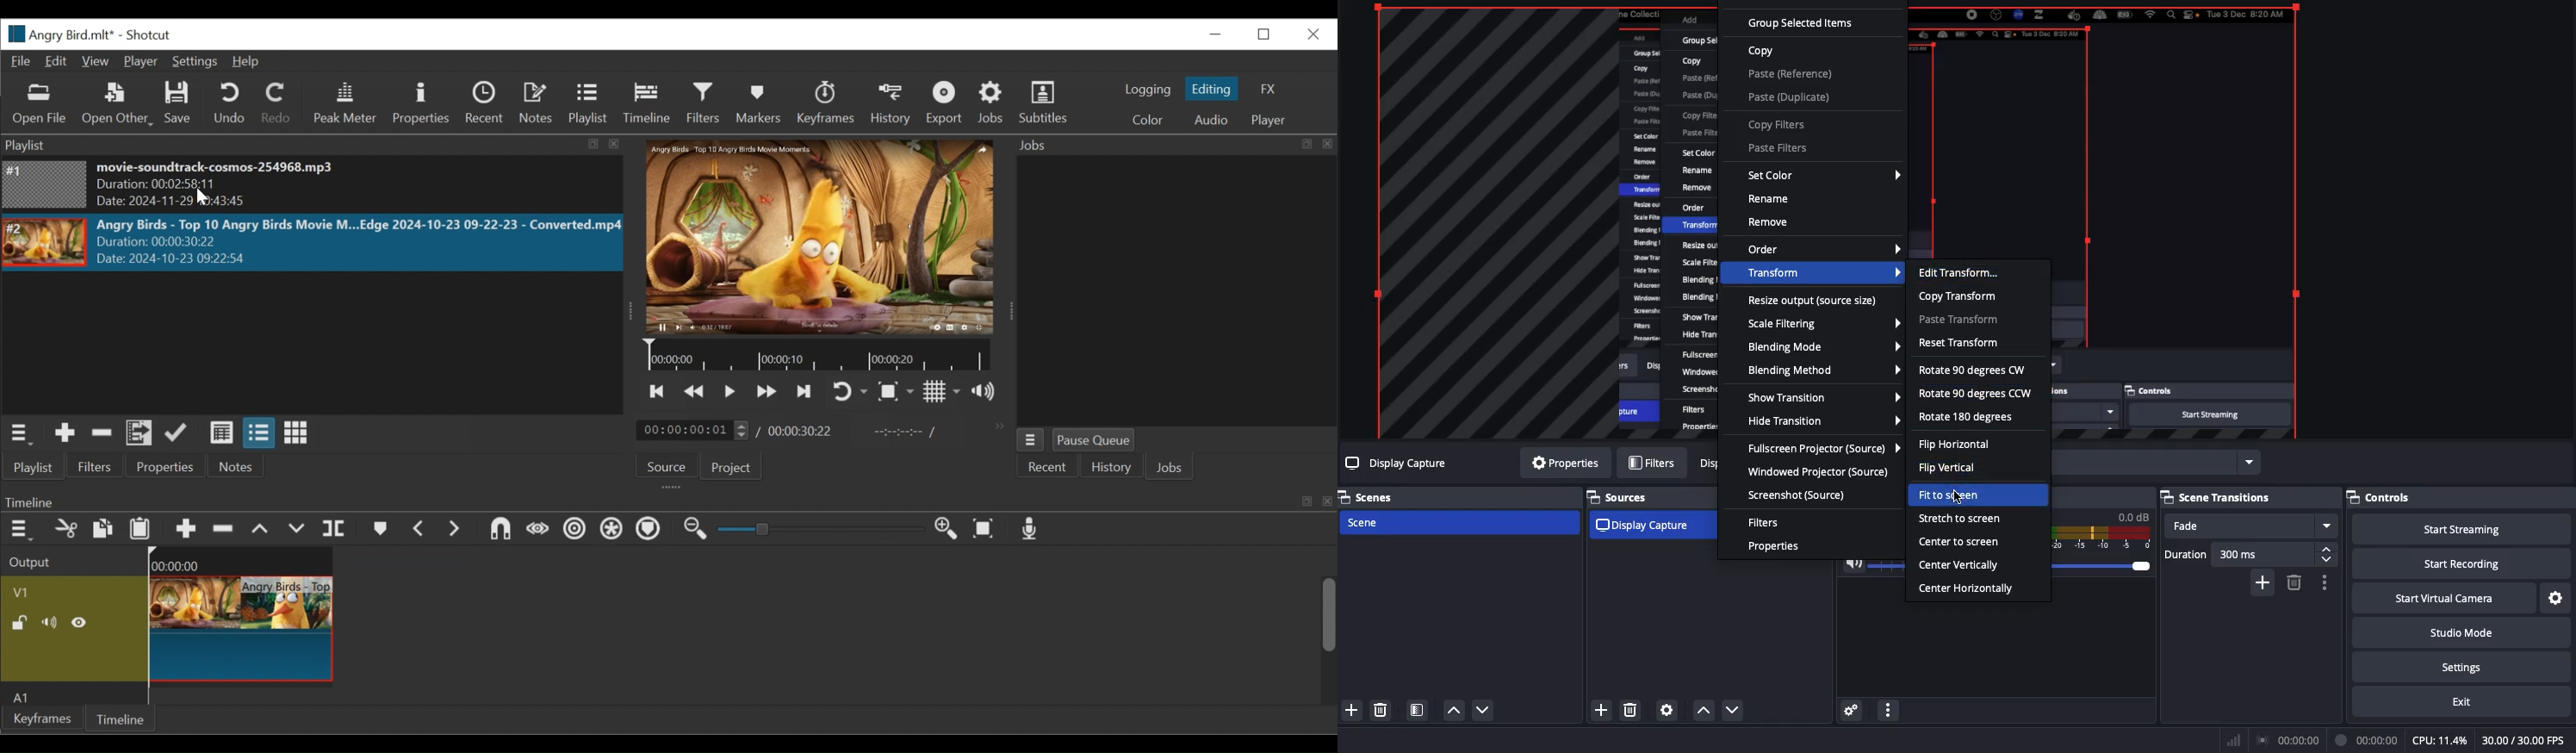  What do you see at coordinates (1704, 711) in the screenshot?
I see `move up` at bounding box center [1704, 711].